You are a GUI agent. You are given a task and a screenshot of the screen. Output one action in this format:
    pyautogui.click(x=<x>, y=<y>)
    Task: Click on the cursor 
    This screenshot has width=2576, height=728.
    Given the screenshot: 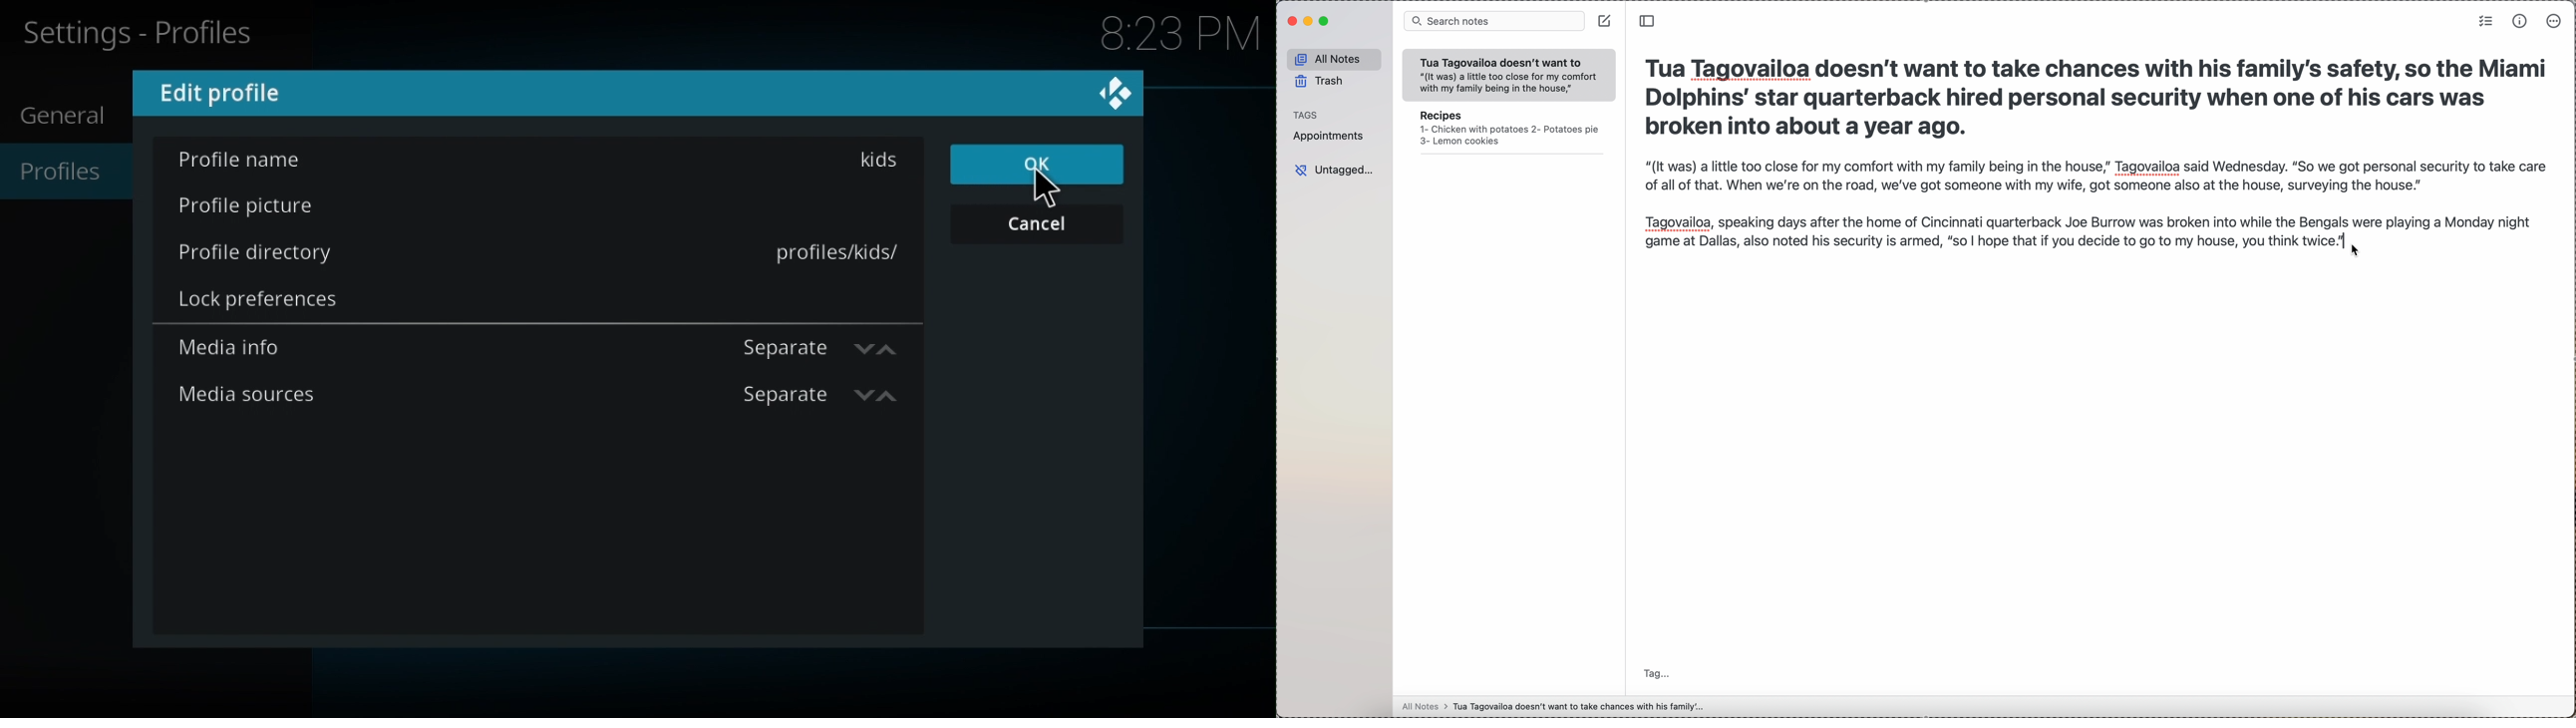 What is the action you would take?
    pyautogui.click(x=2362, y=250)
    